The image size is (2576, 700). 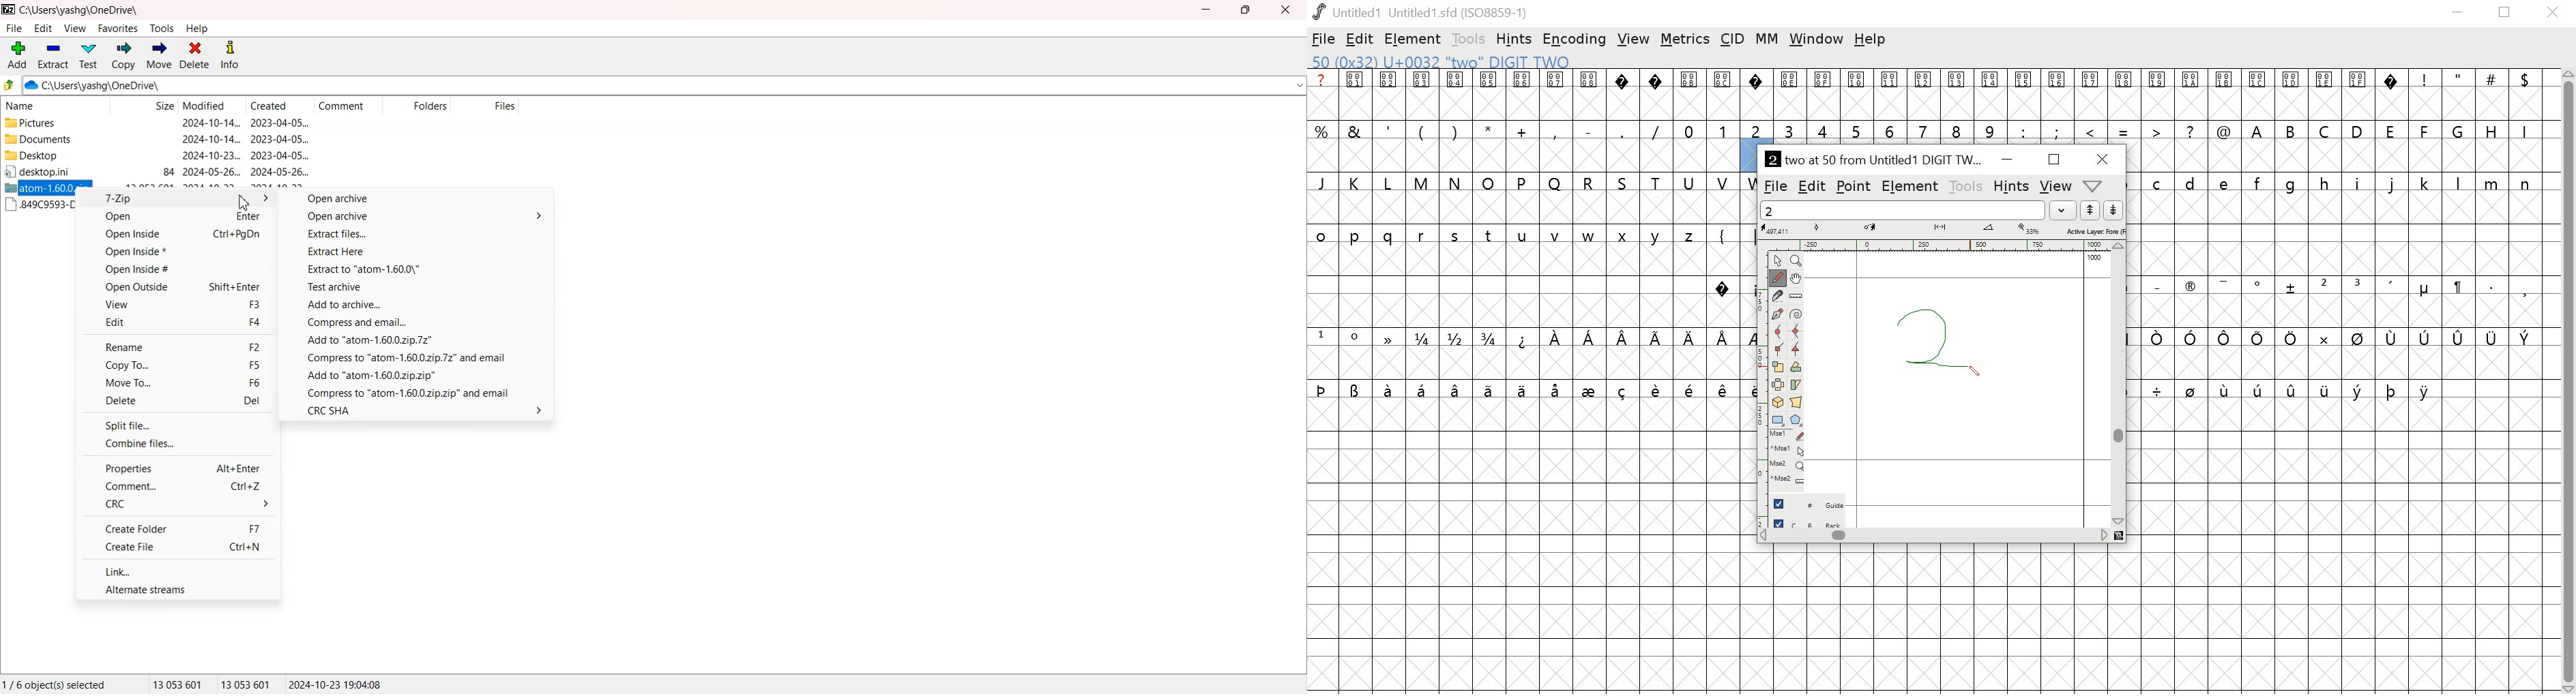 What do you see at coordinates (176, 268) in the screenshot?
I see `Open Inside#` at bounding box center [176, 268].